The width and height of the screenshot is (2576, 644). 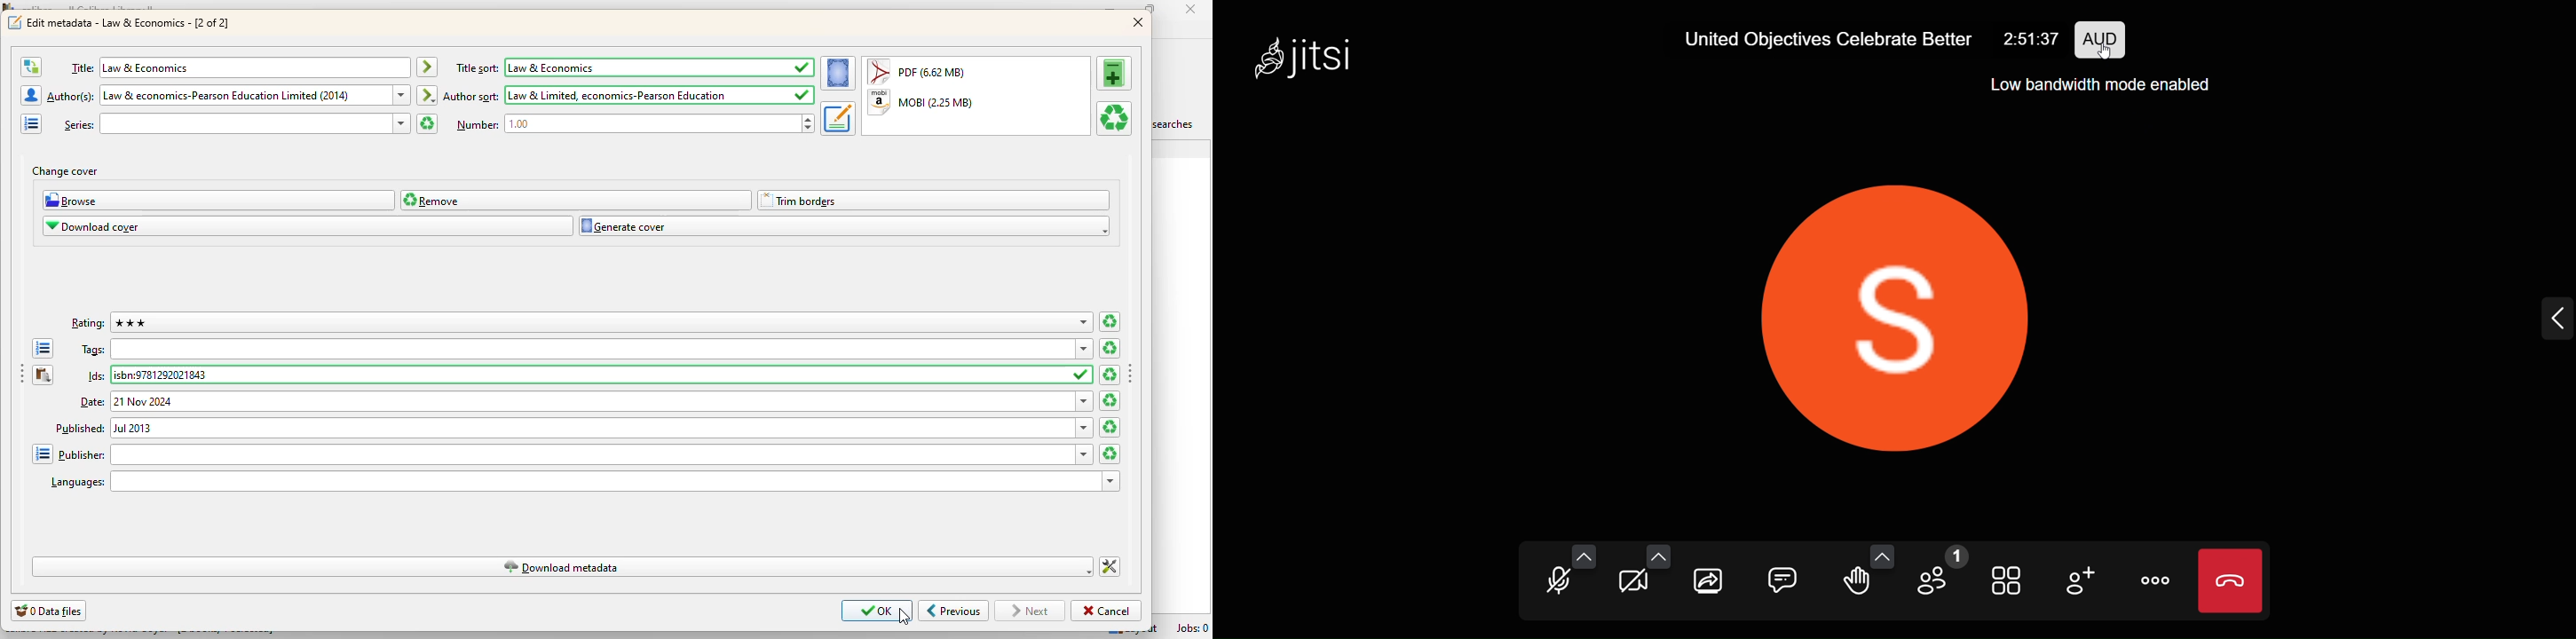 What do you see at coordinates (31, 95) in the screenshot?
I see `open the manage authors editor` at bounding box center [31, 95].